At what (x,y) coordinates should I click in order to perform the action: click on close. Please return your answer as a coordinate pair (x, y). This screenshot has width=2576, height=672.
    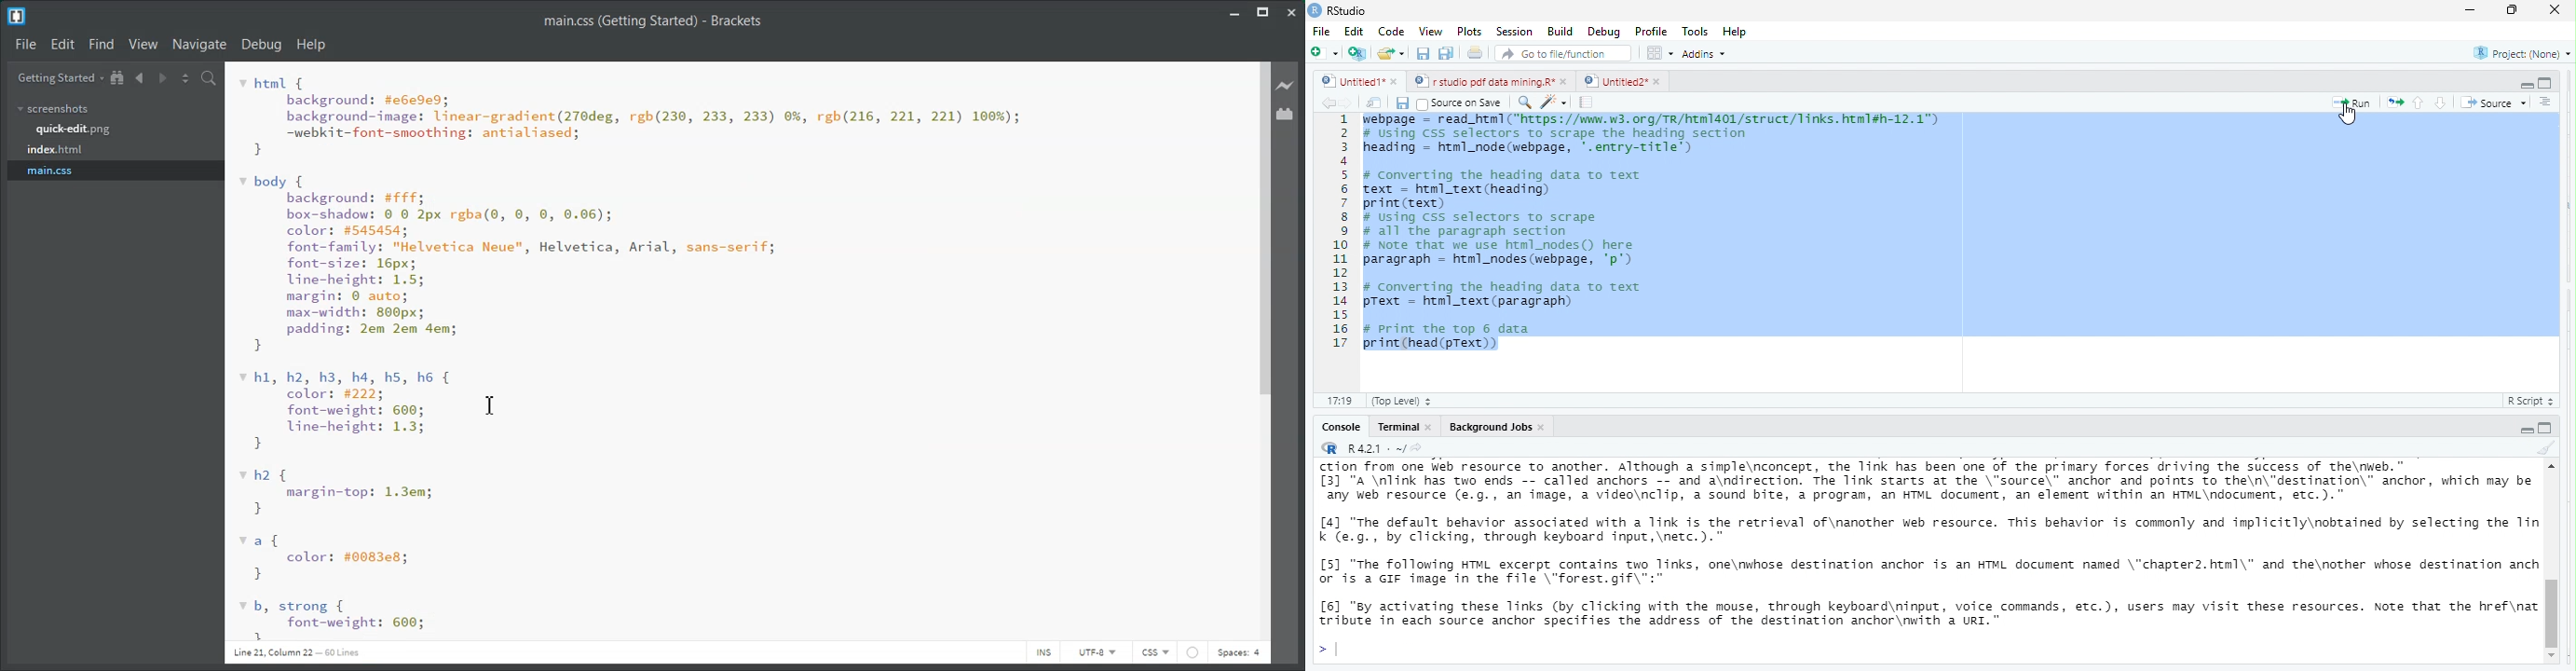
    Looking at the image, I should click on (1433, 429).